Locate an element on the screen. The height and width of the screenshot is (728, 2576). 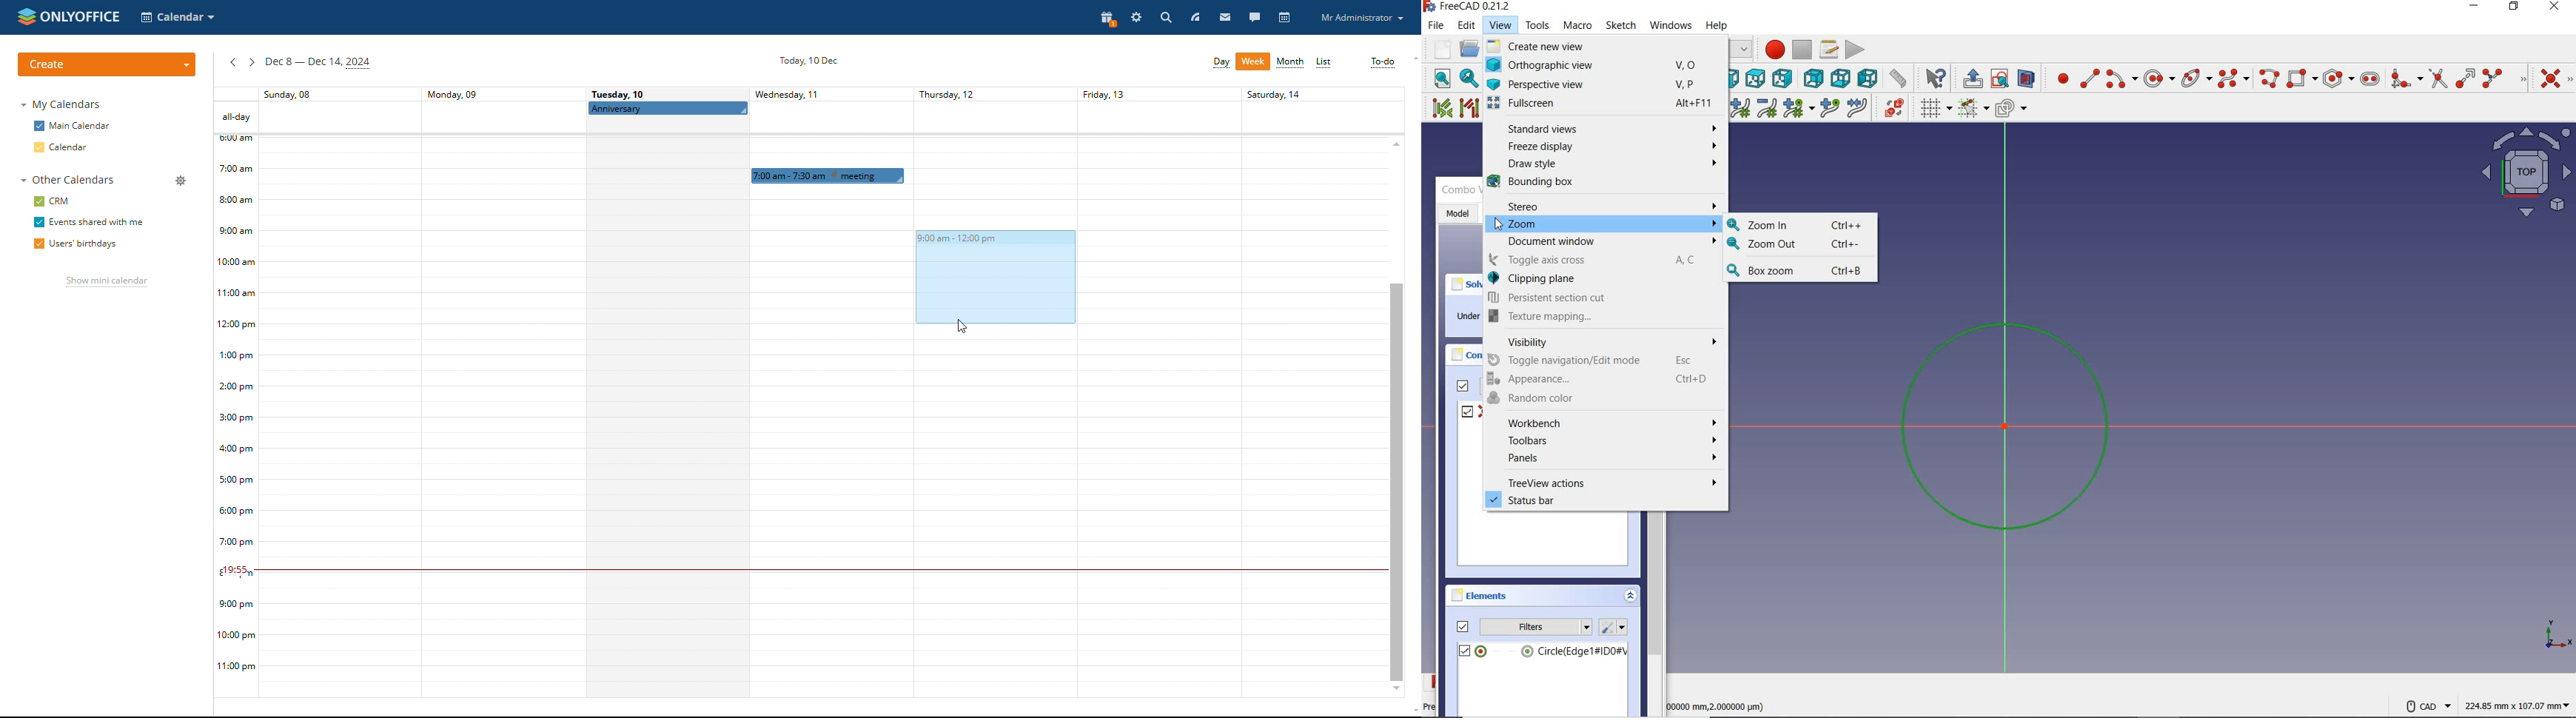
week view is located at coordinates (1253, 61).